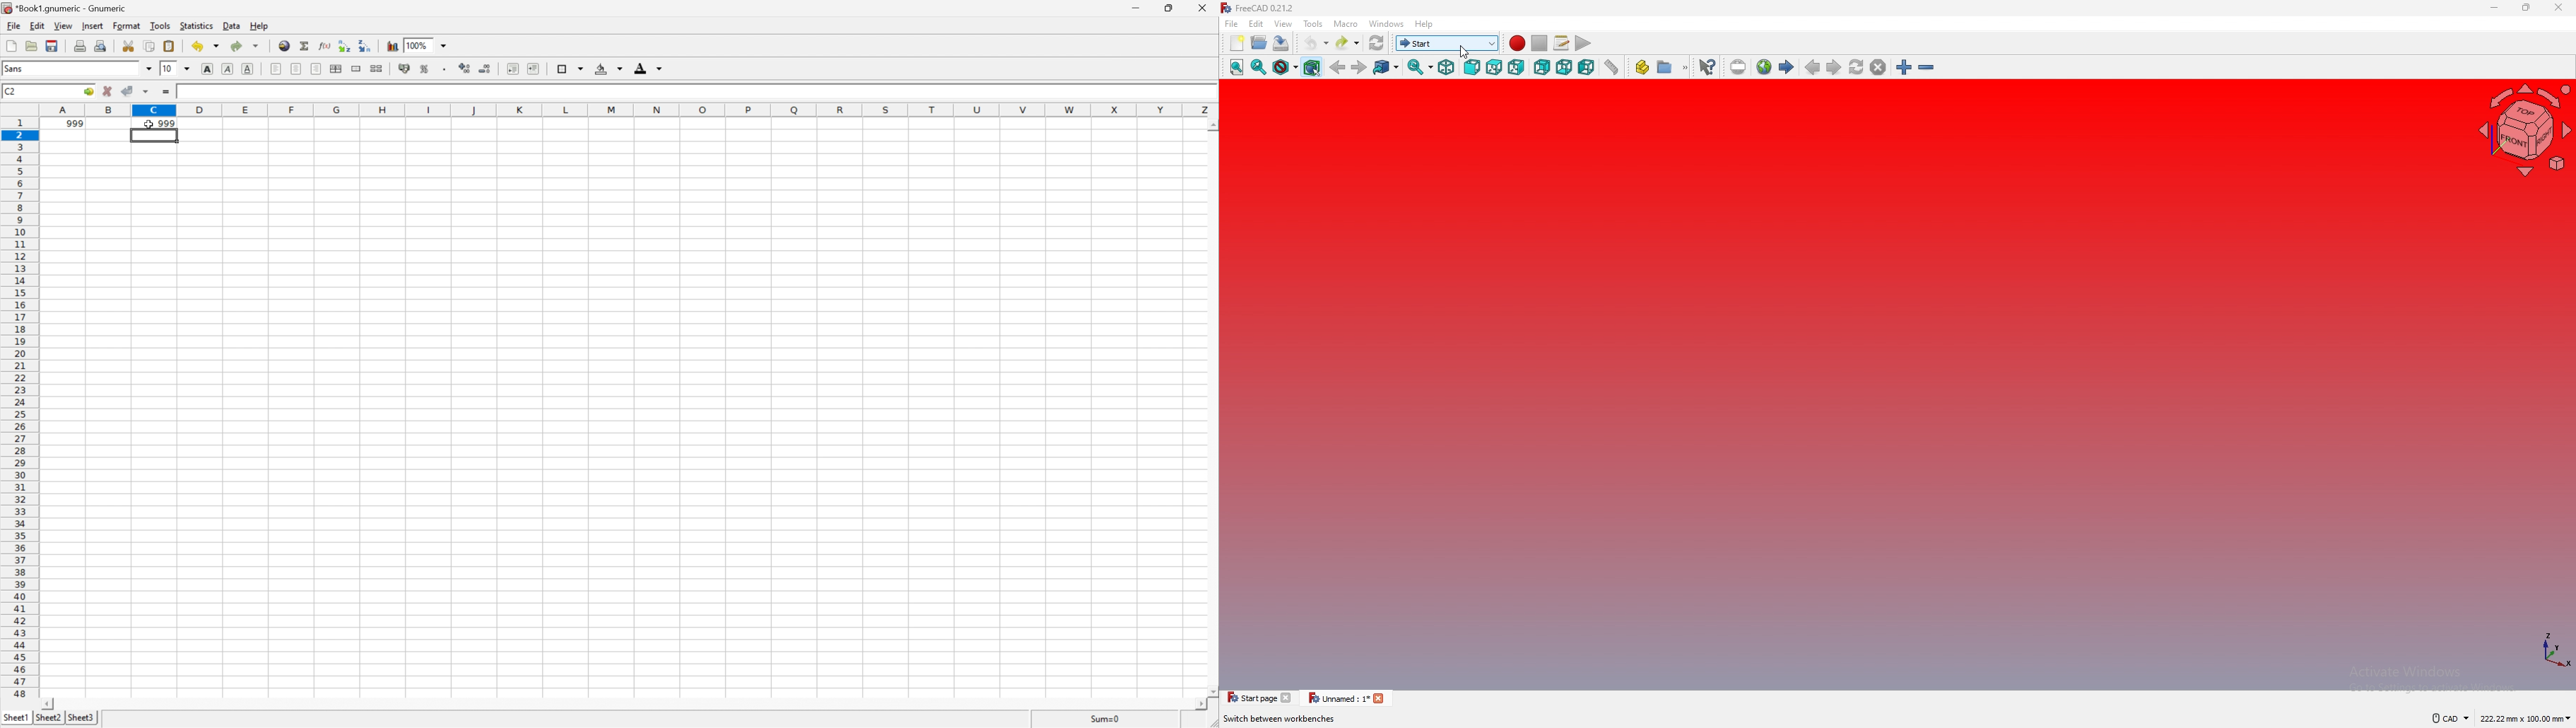 The height and width of the screenshot is (728, 2576). Describe the element at coordinates (52, 45) in the screenshot. I see `save current workbook` at that location.